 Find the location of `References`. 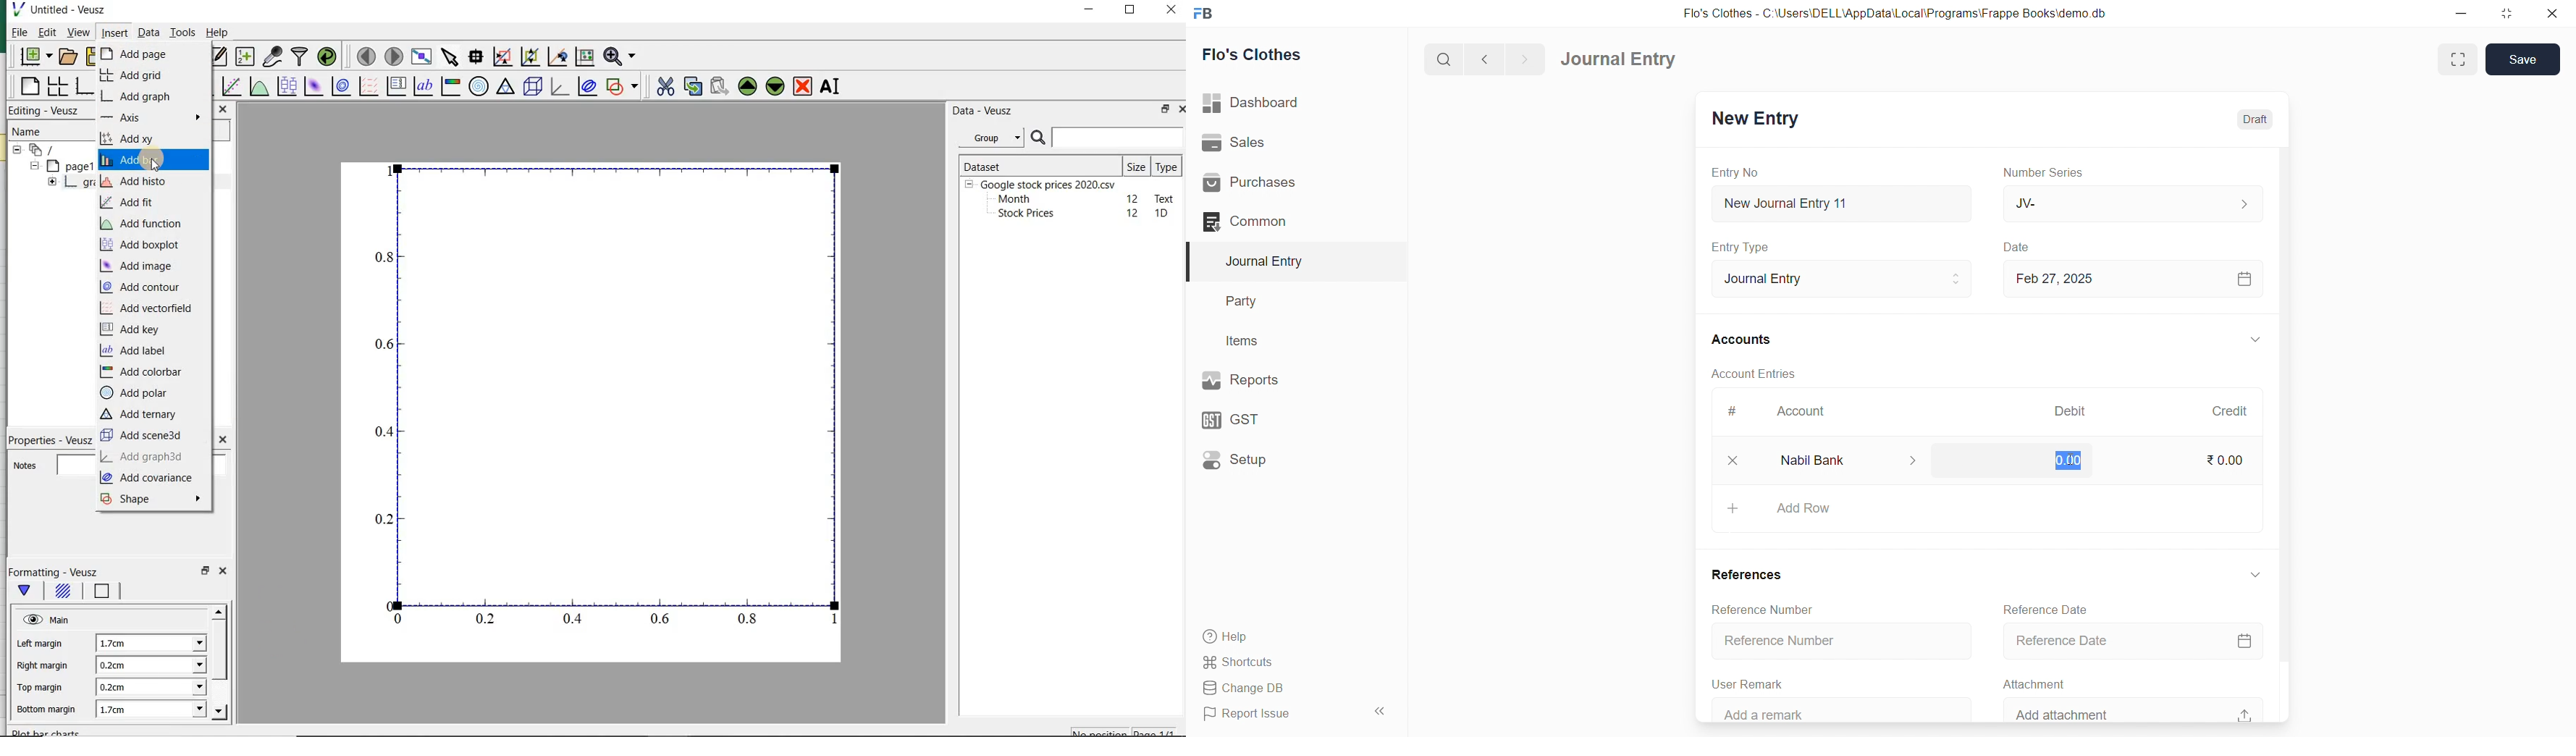

References is located at coordinates (1748, 573).